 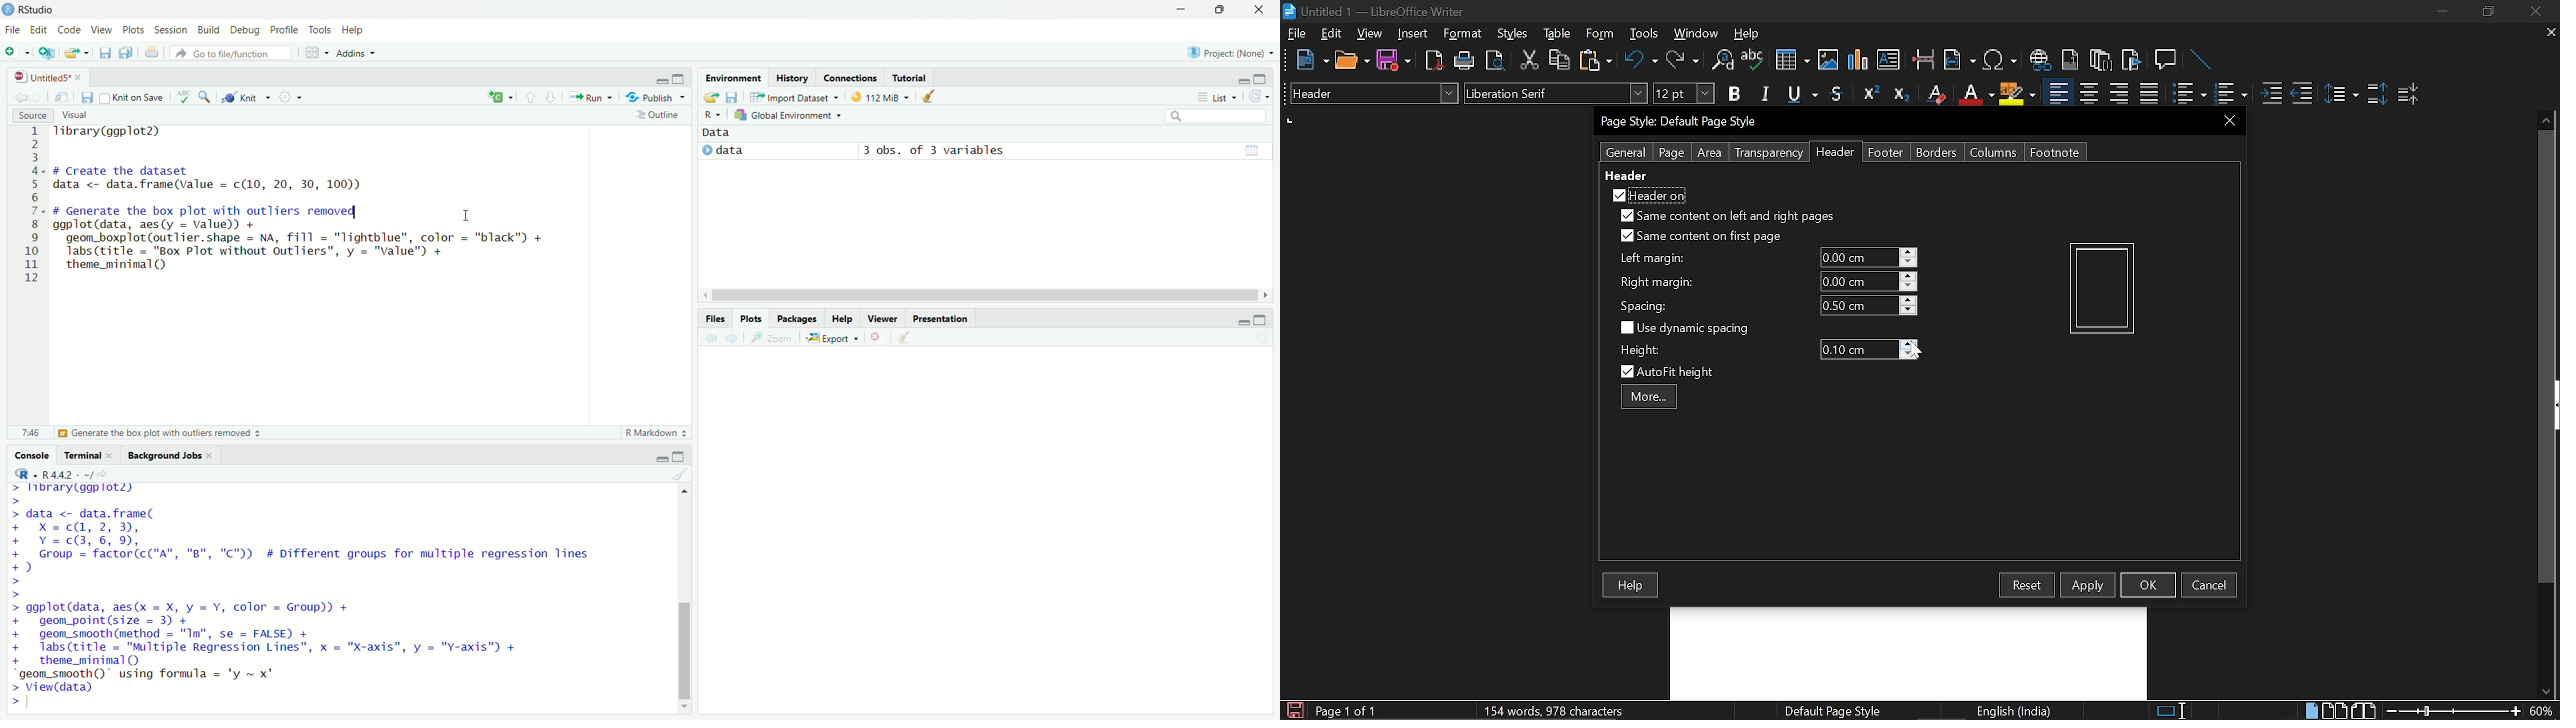 What do you see at coordinates (555, 98) in the screenshot?
I see `downward` at bounding box center [555, 98].